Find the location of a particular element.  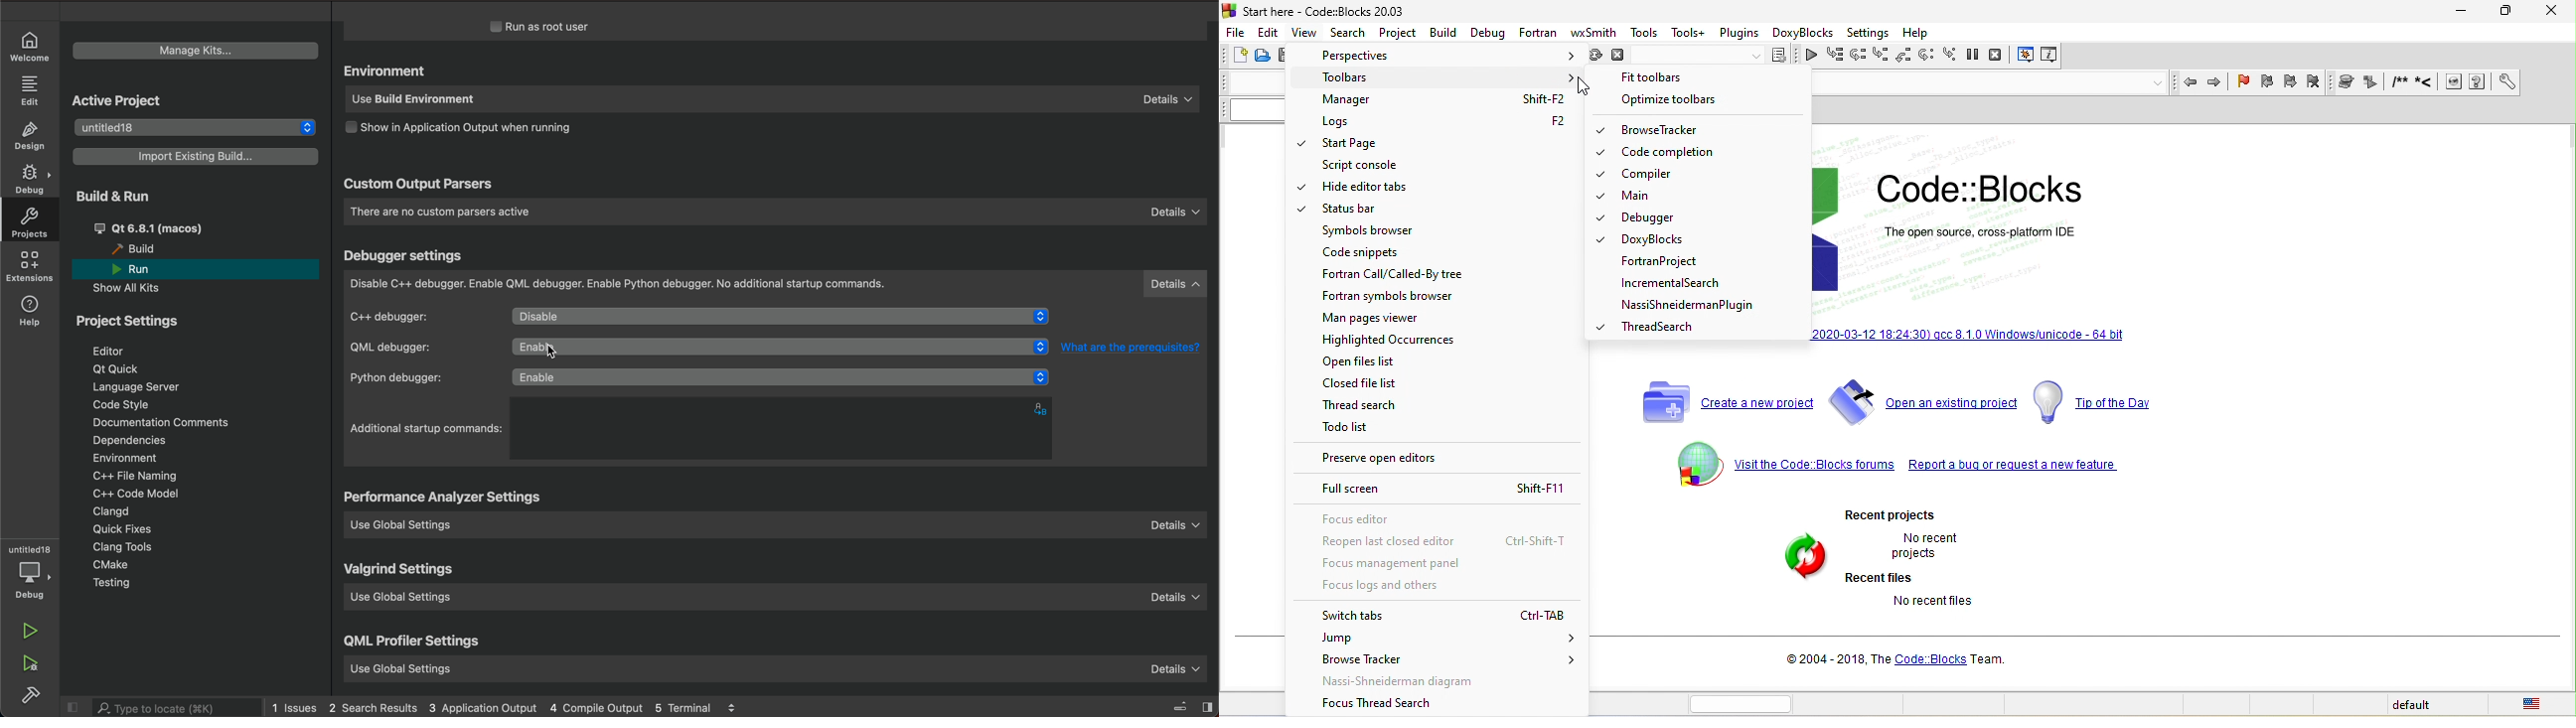

horizontal scroll bar is located at coordinates (1744, 703).